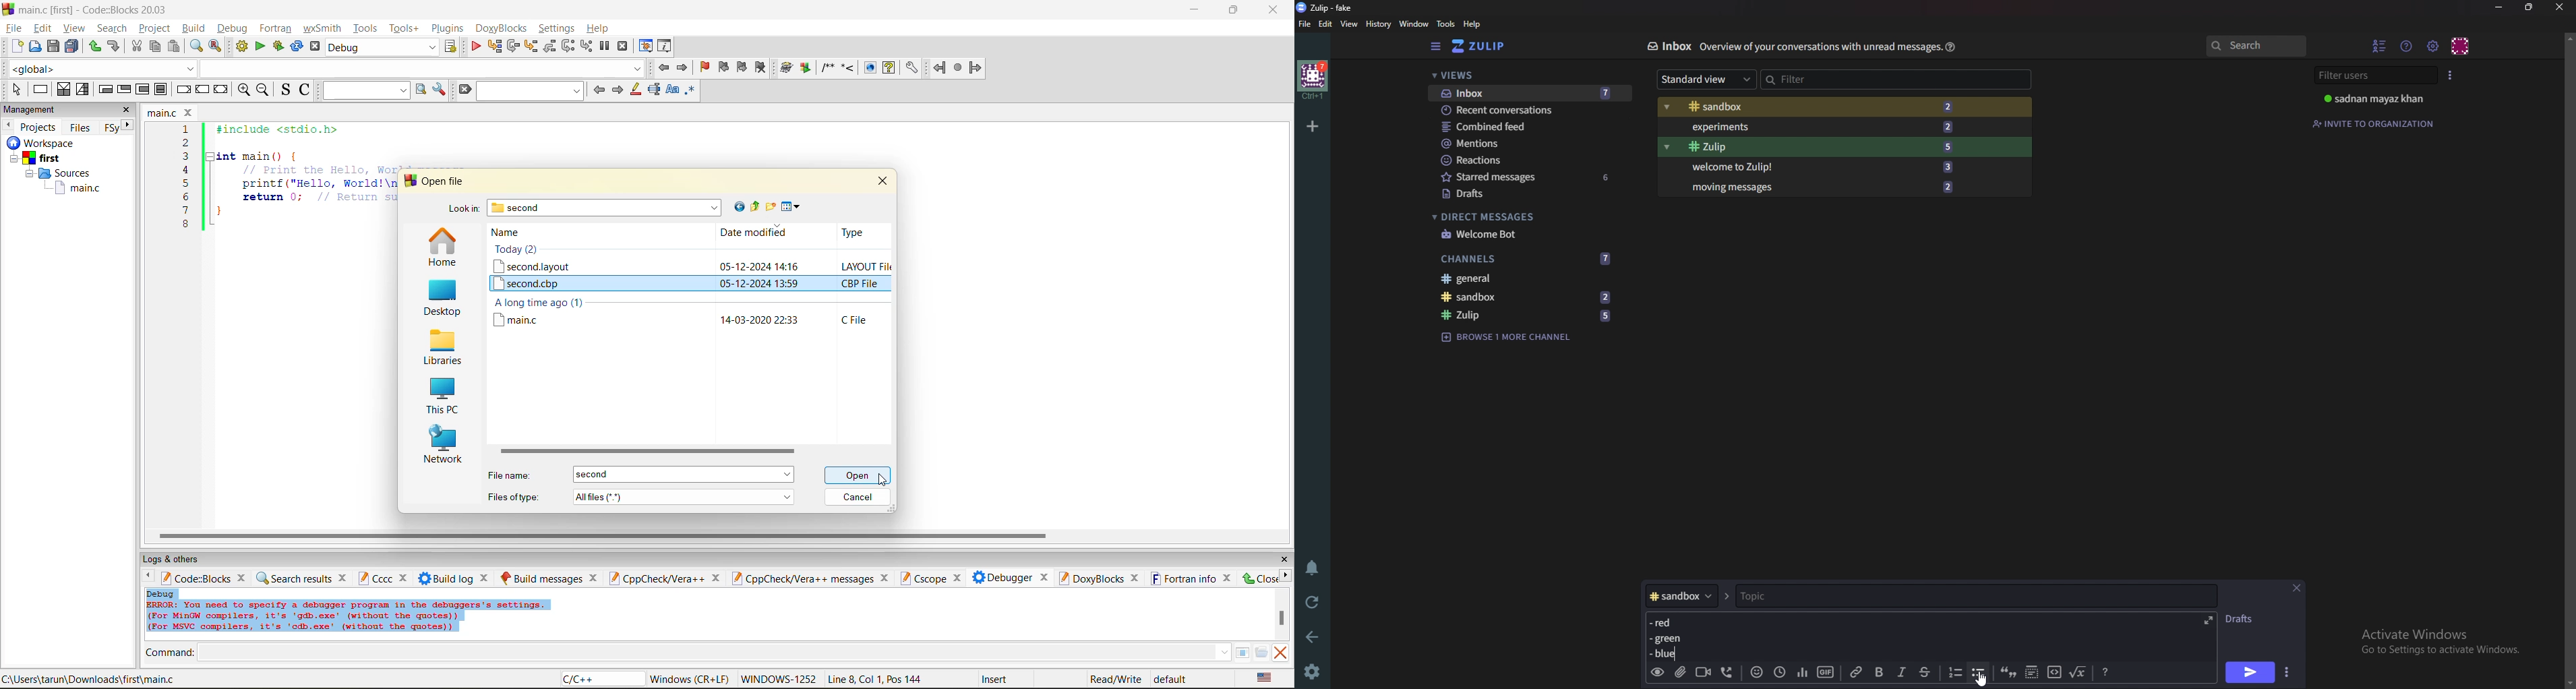 The width and height of the screenshot is (2576, 700). Describe the element at coordinates (601, 680) in the screenshot. I see `language` at that location.